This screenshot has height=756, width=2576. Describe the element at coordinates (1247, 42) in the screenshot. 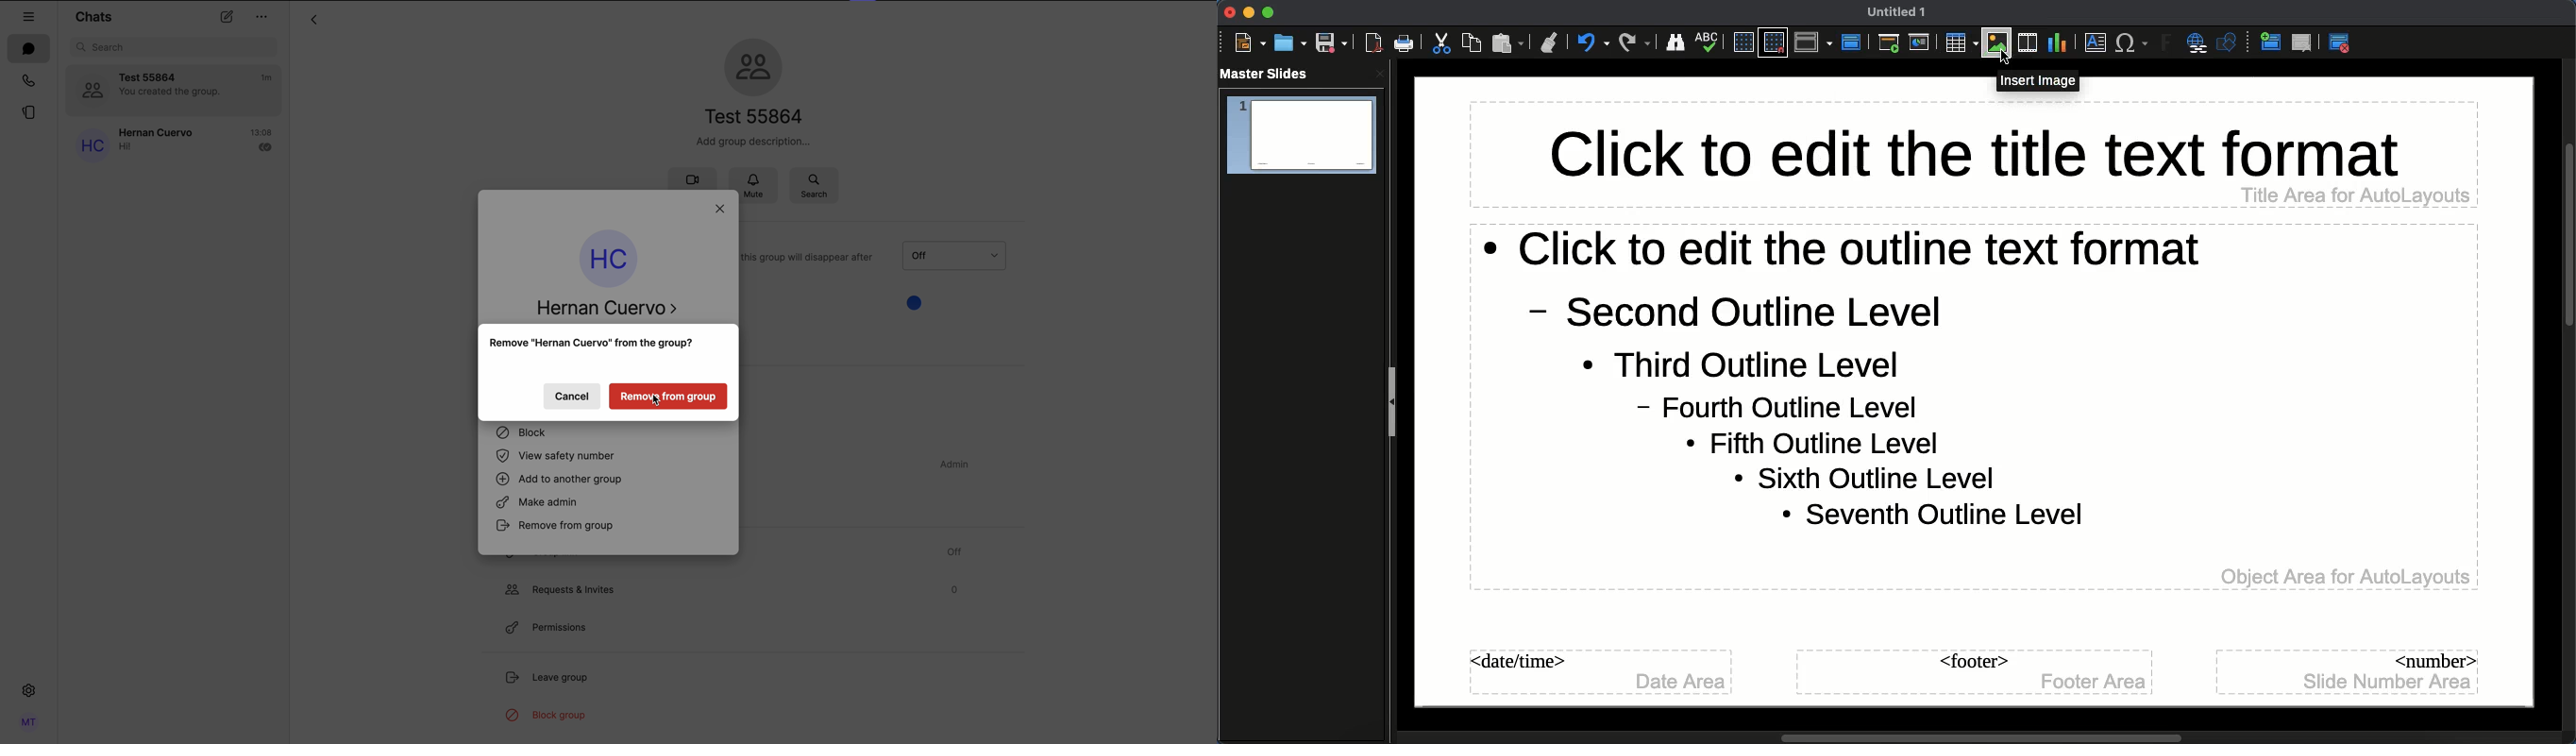

I see `New` at that location.